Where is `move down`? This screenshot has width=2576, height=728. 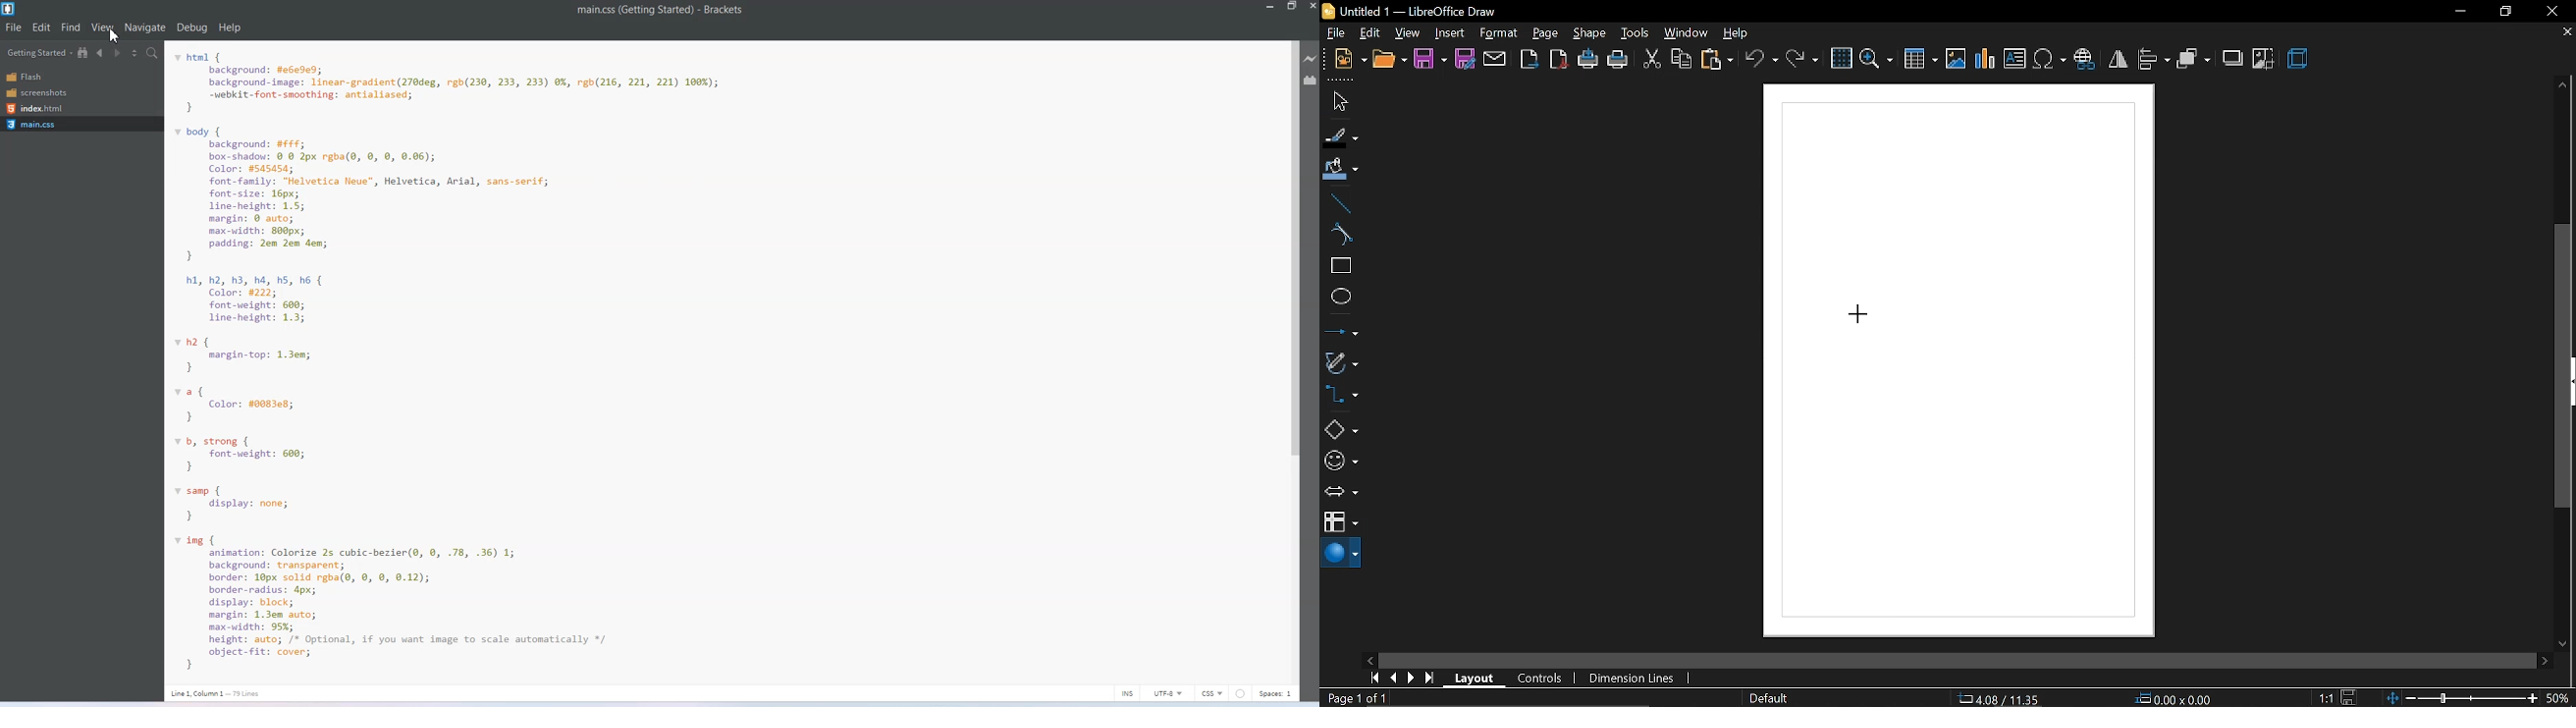
move down is located at coordinates (2566, 643).